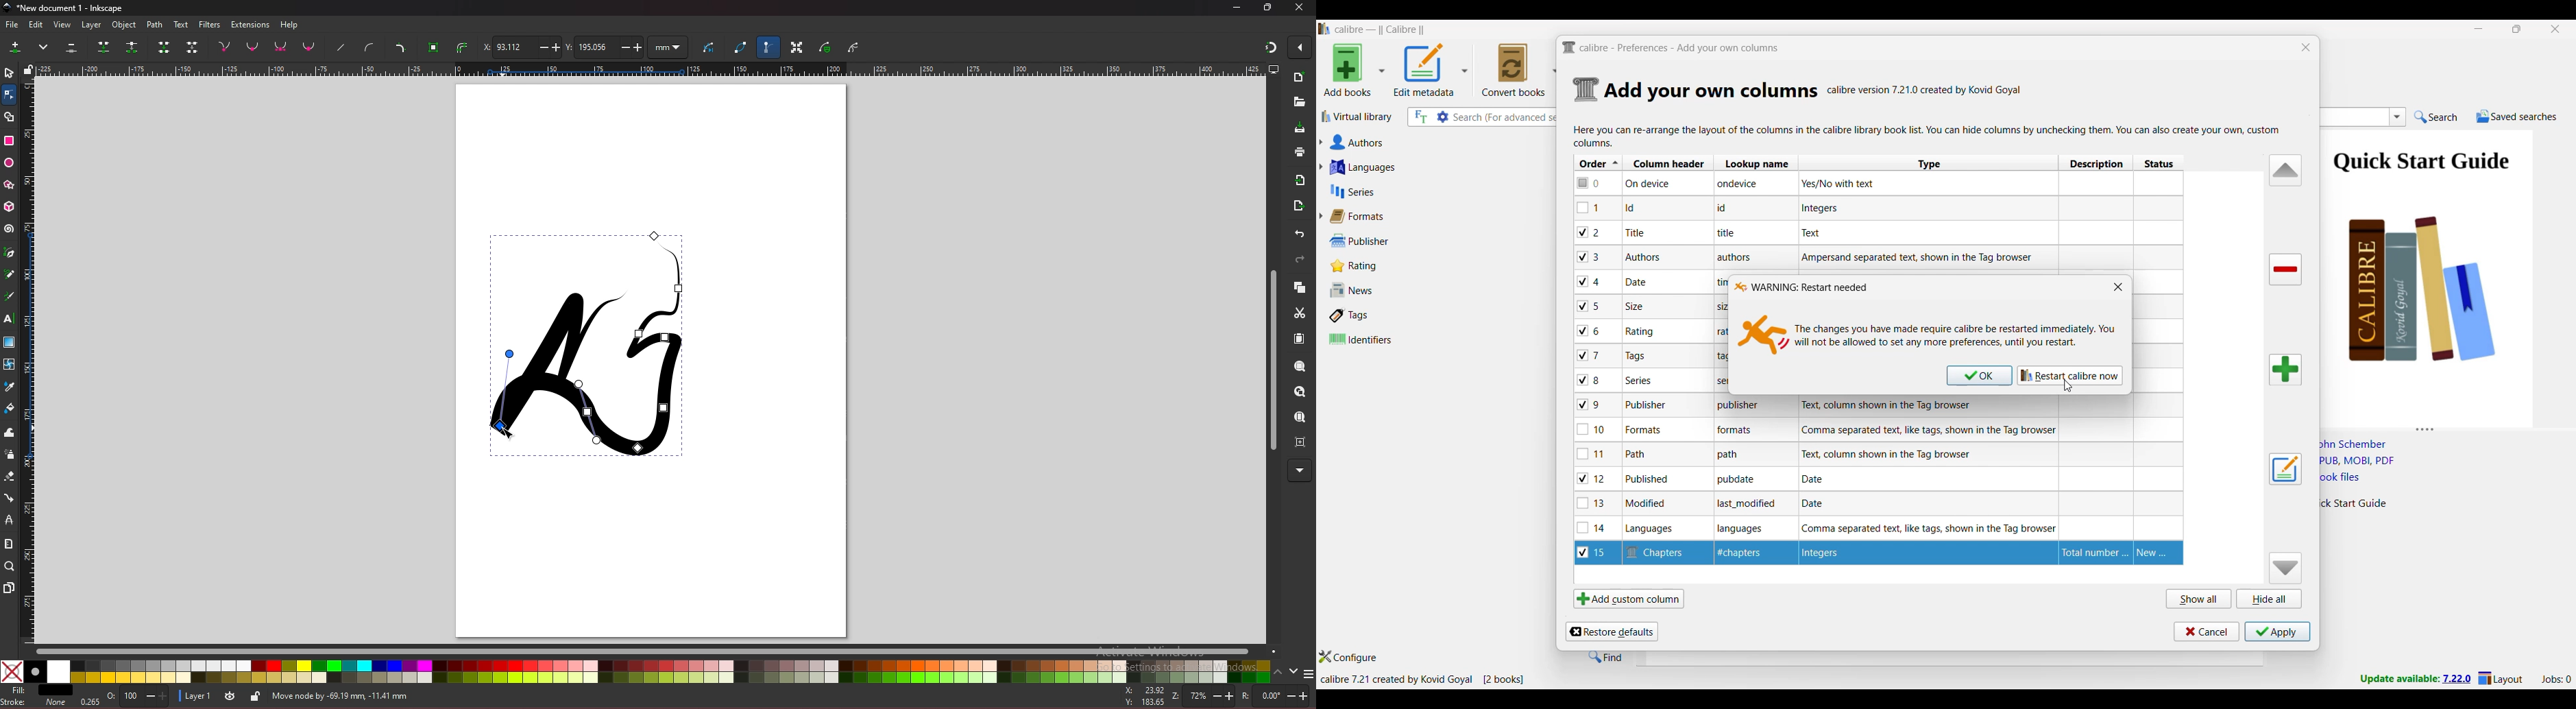 Image resolution: width=2576 pixels, height=728 pixels. What do you see at coordinates (1357, 116) in the screenshot?
I see `Virtual library` at bounding box center [1357, 116].